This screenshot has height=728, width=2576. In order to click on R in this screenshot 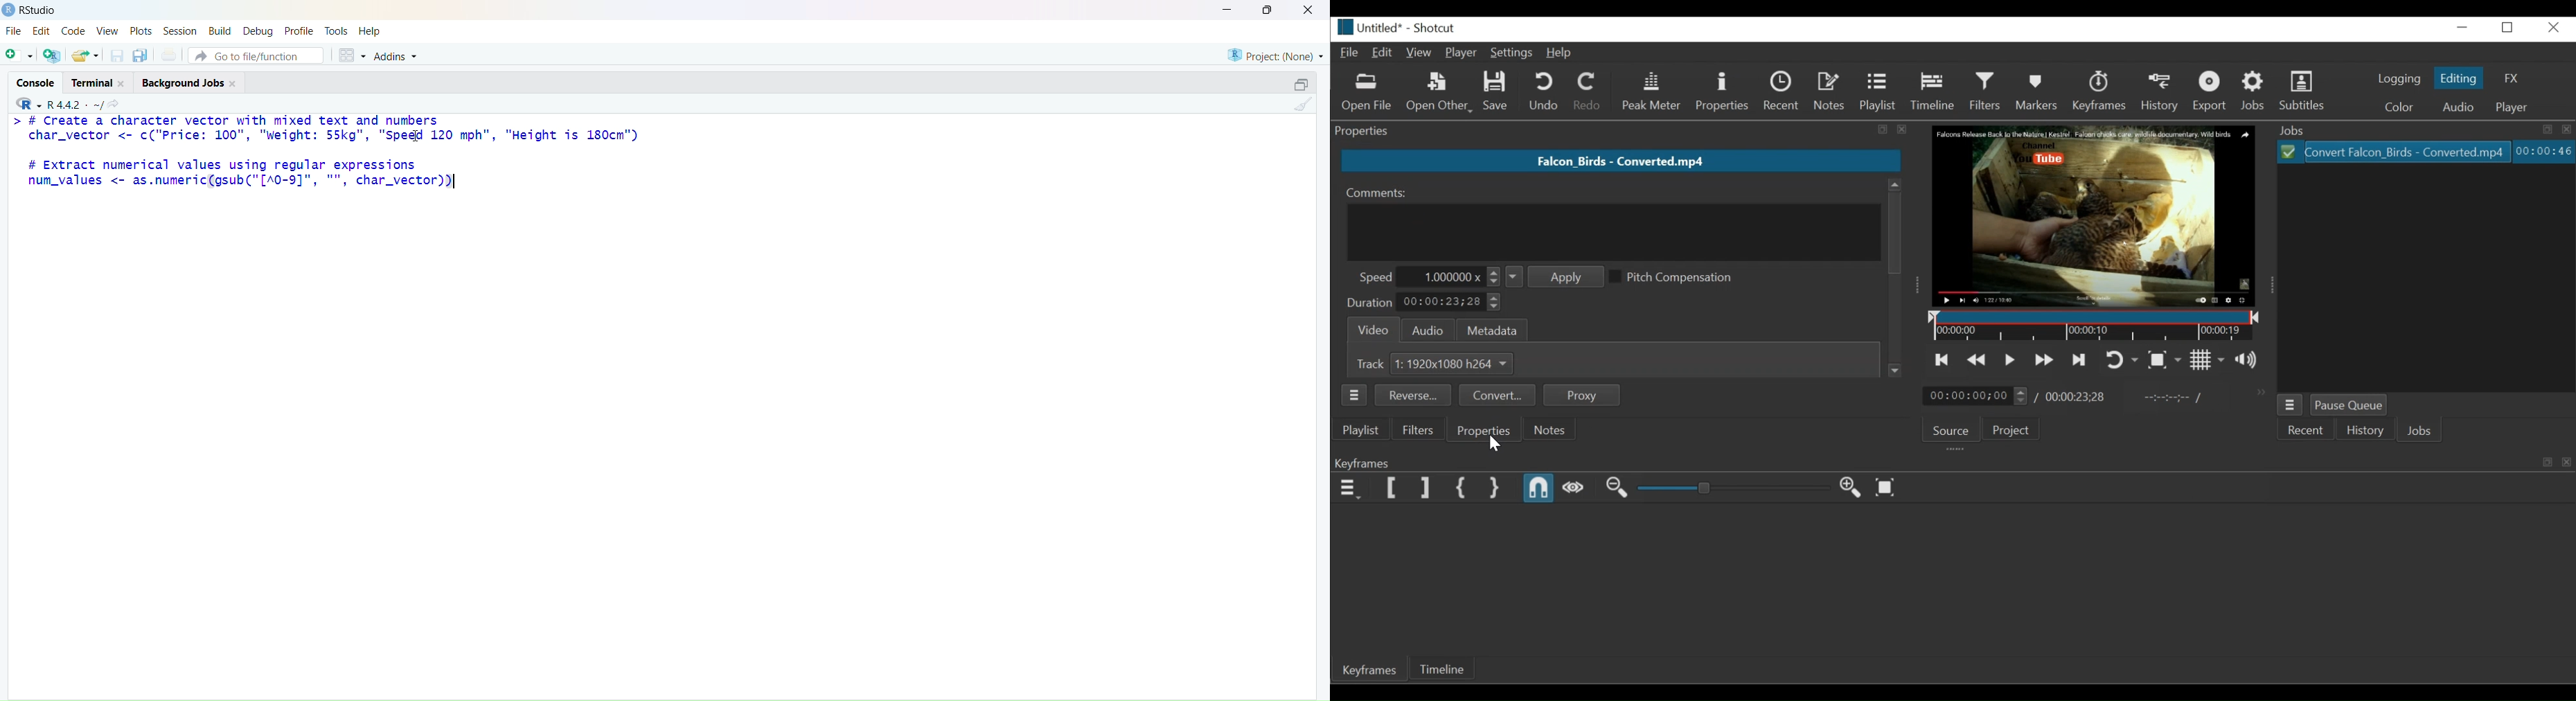, I will do `click(28, 104)`.